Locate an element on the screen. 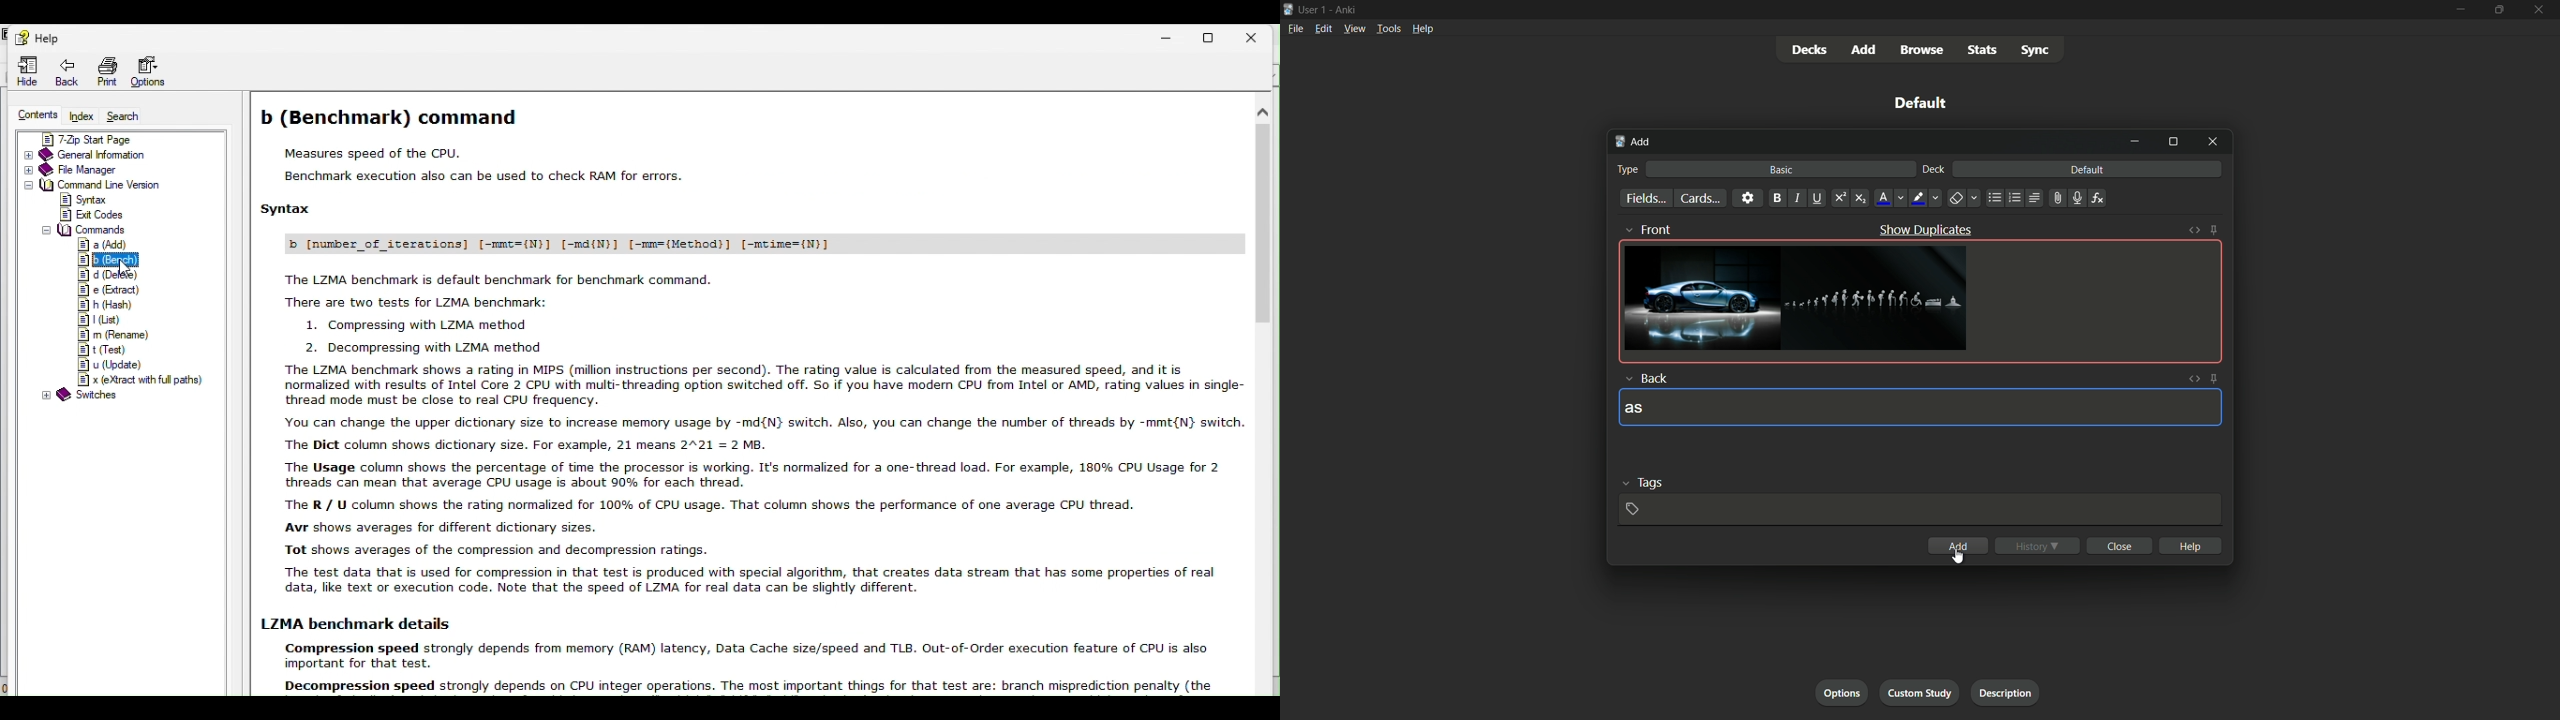 The width and height of the screenshot is (2576, 728). text highlight is located at coordinates (1925, 198).